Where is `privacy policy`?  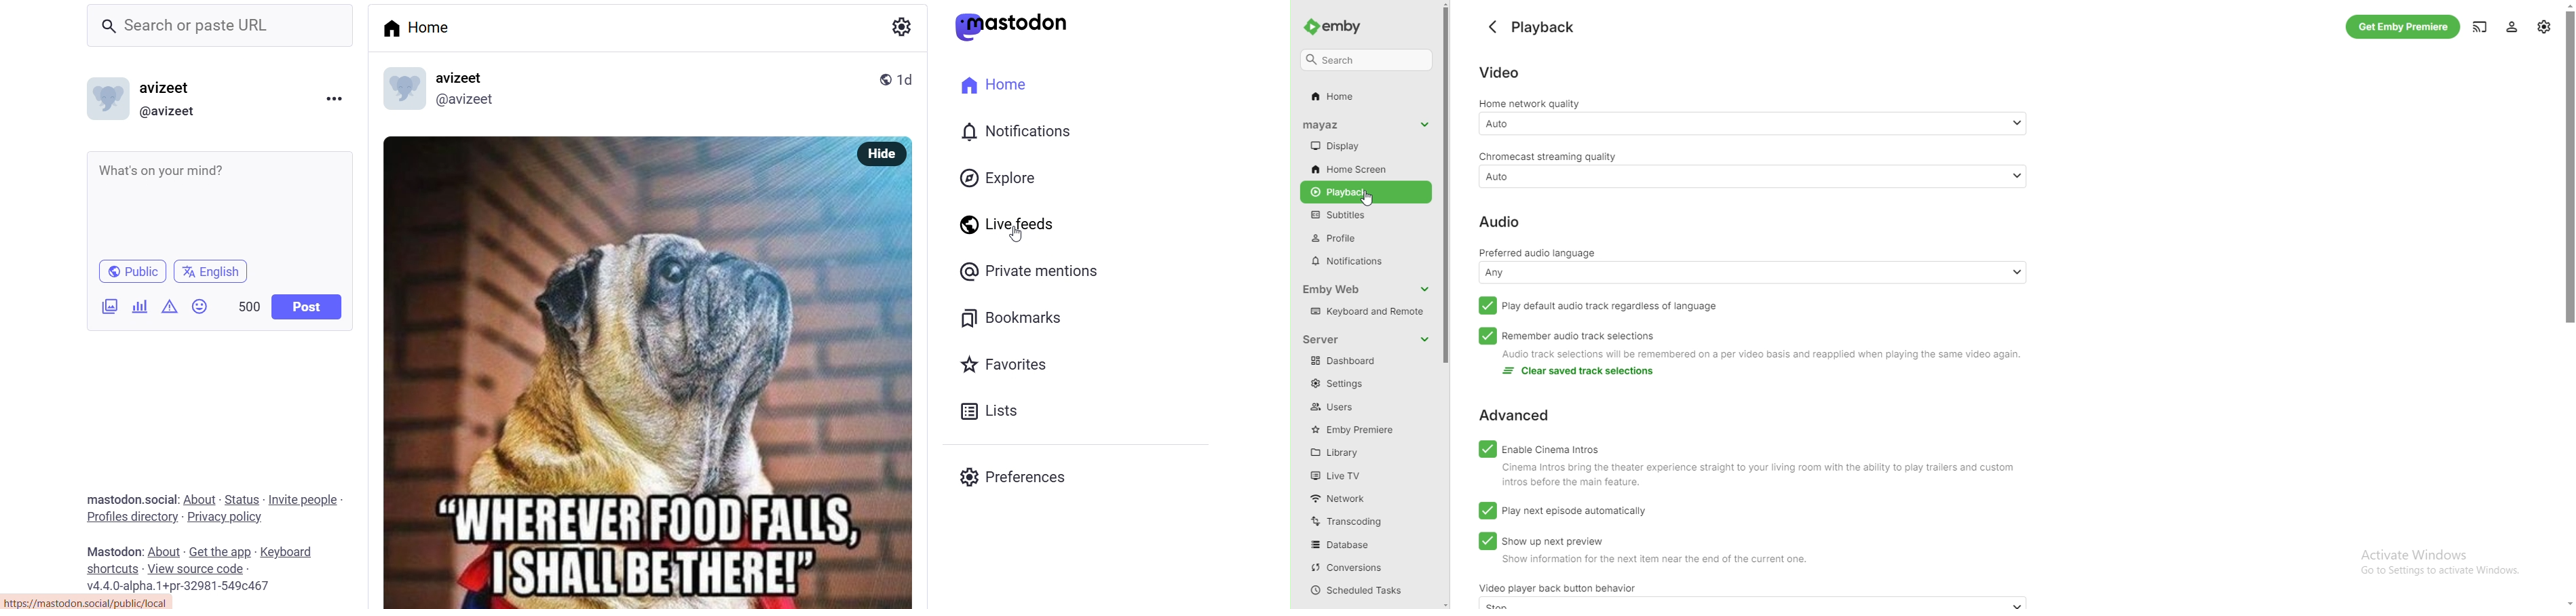
privacy policy is located at coordinates (224, 516).